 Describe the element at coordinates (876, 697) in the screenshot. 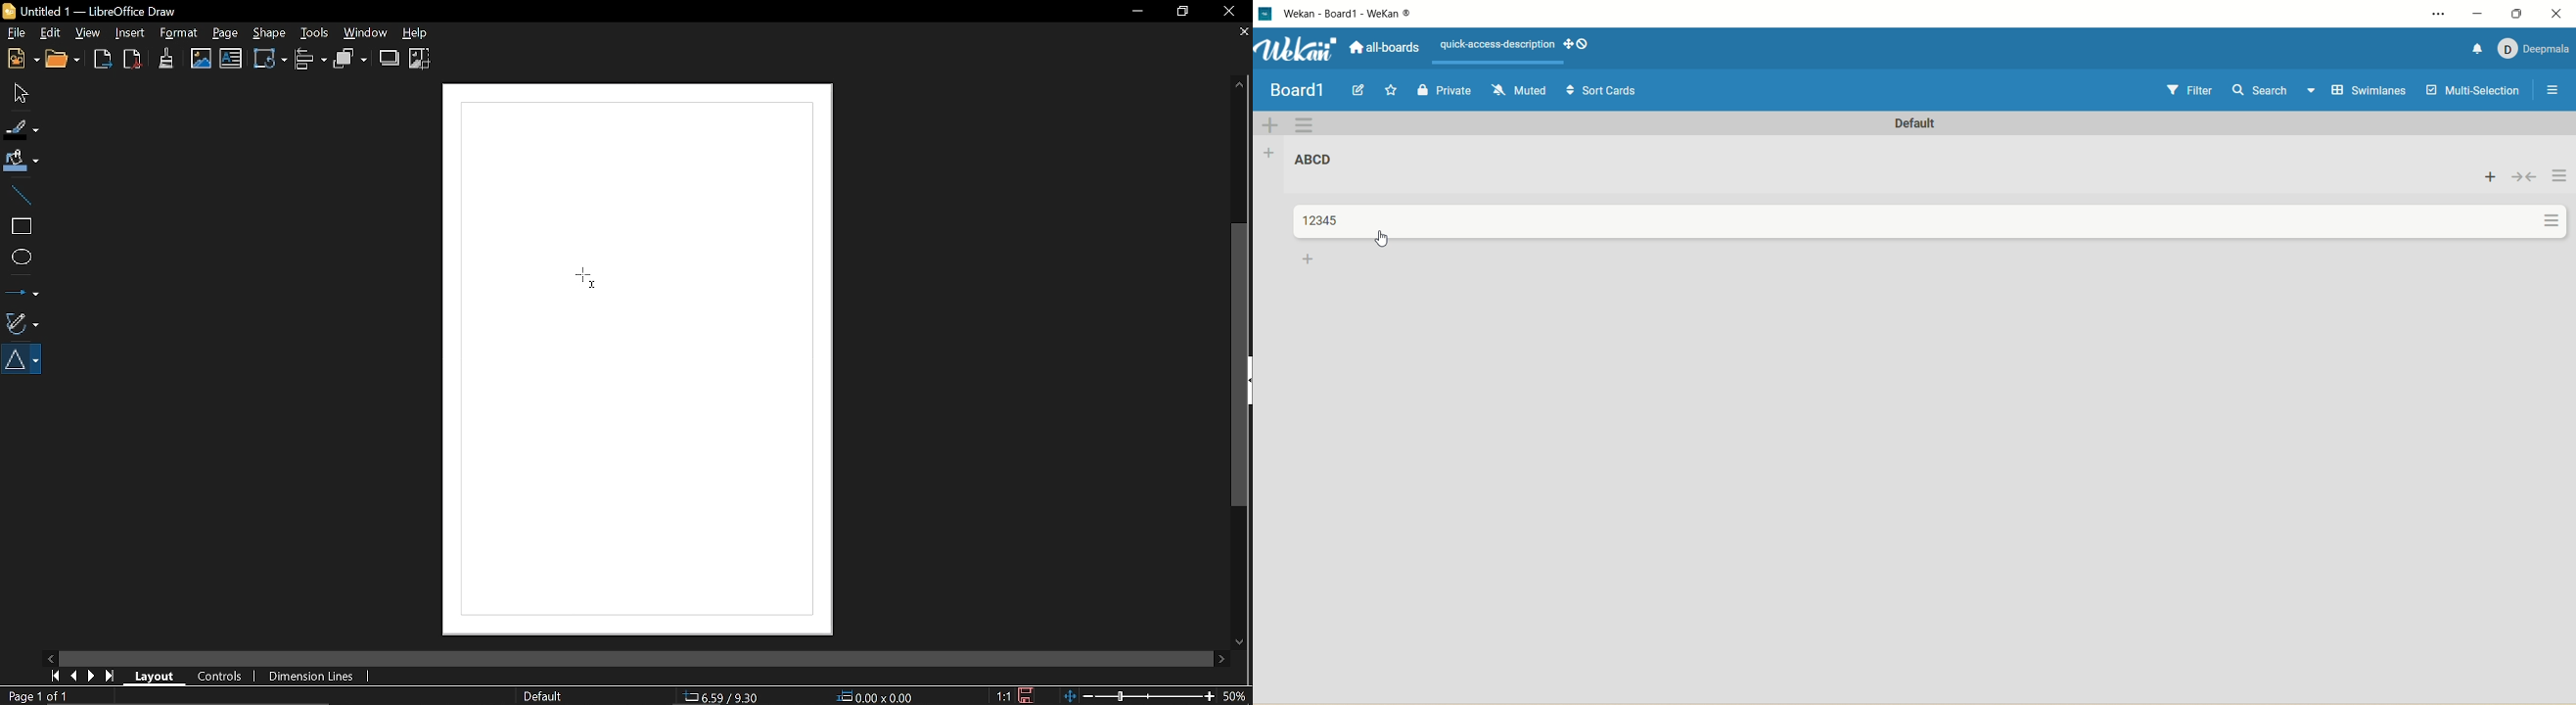

I see `Size` at that location.